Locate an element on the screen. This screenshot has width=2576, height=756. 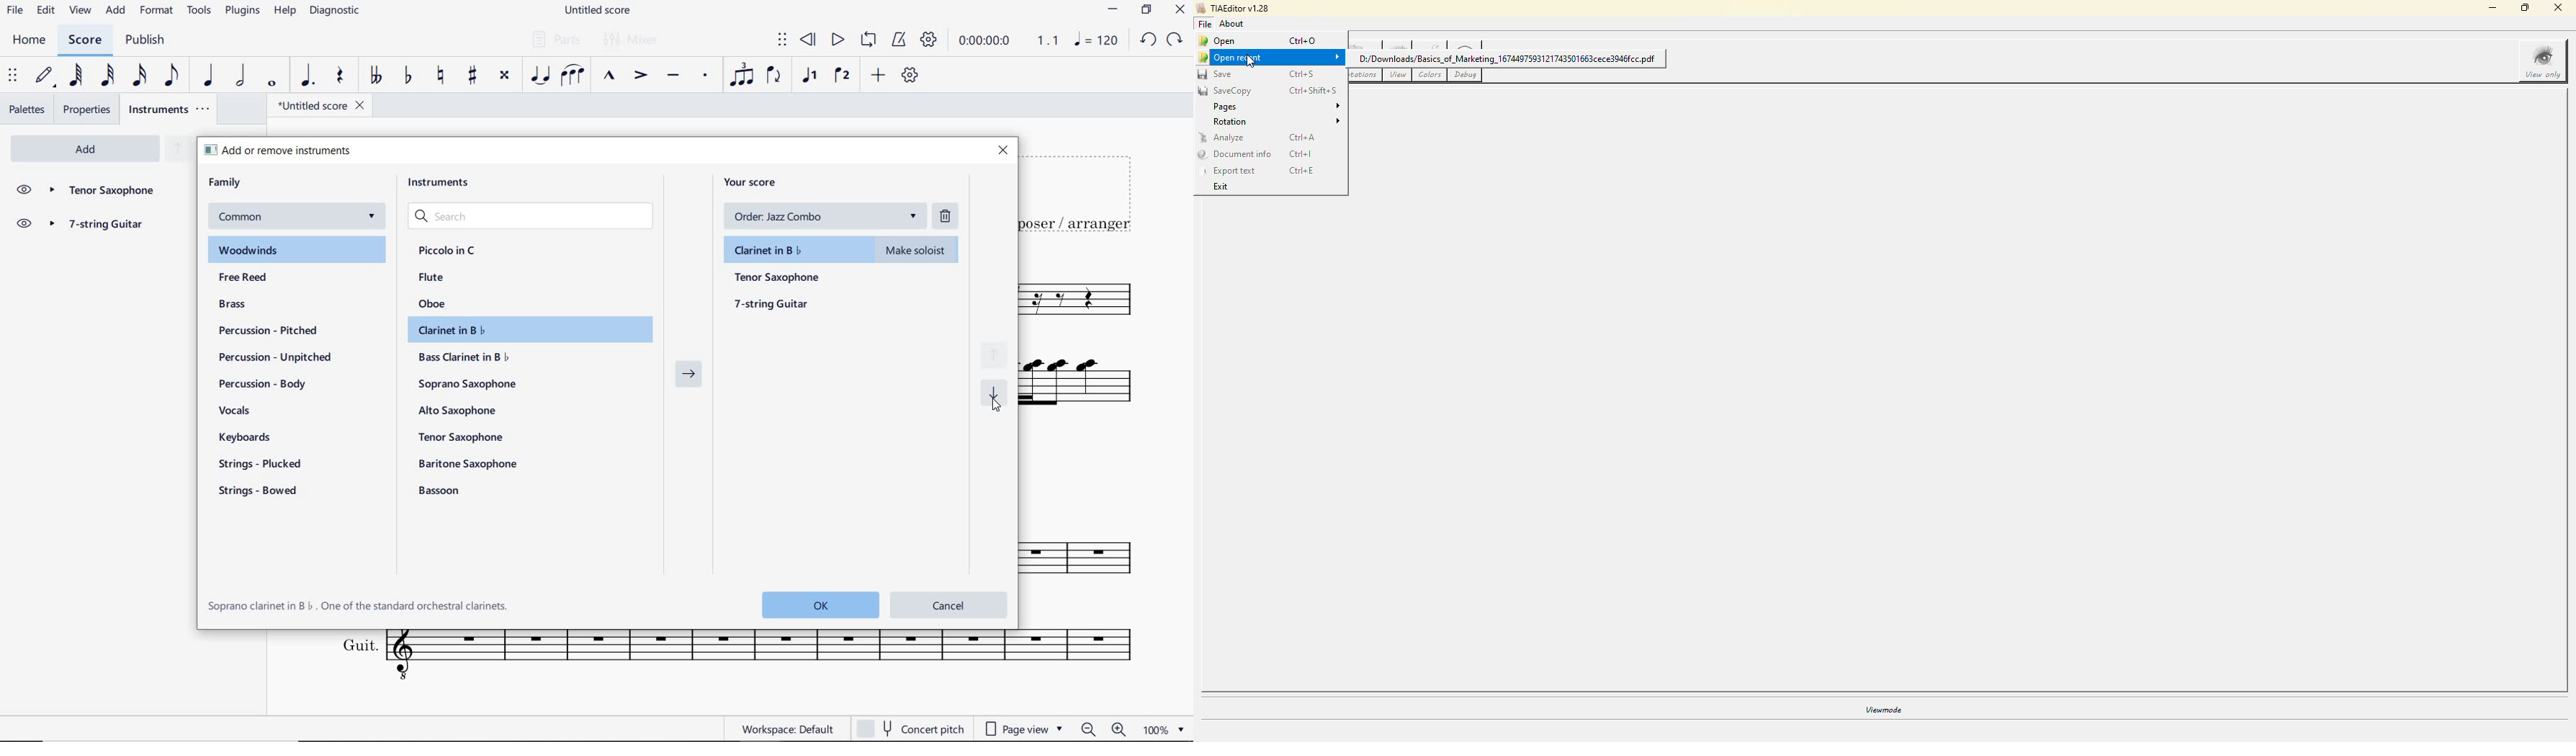
strings - plucked is located at coordinates (264, 463).